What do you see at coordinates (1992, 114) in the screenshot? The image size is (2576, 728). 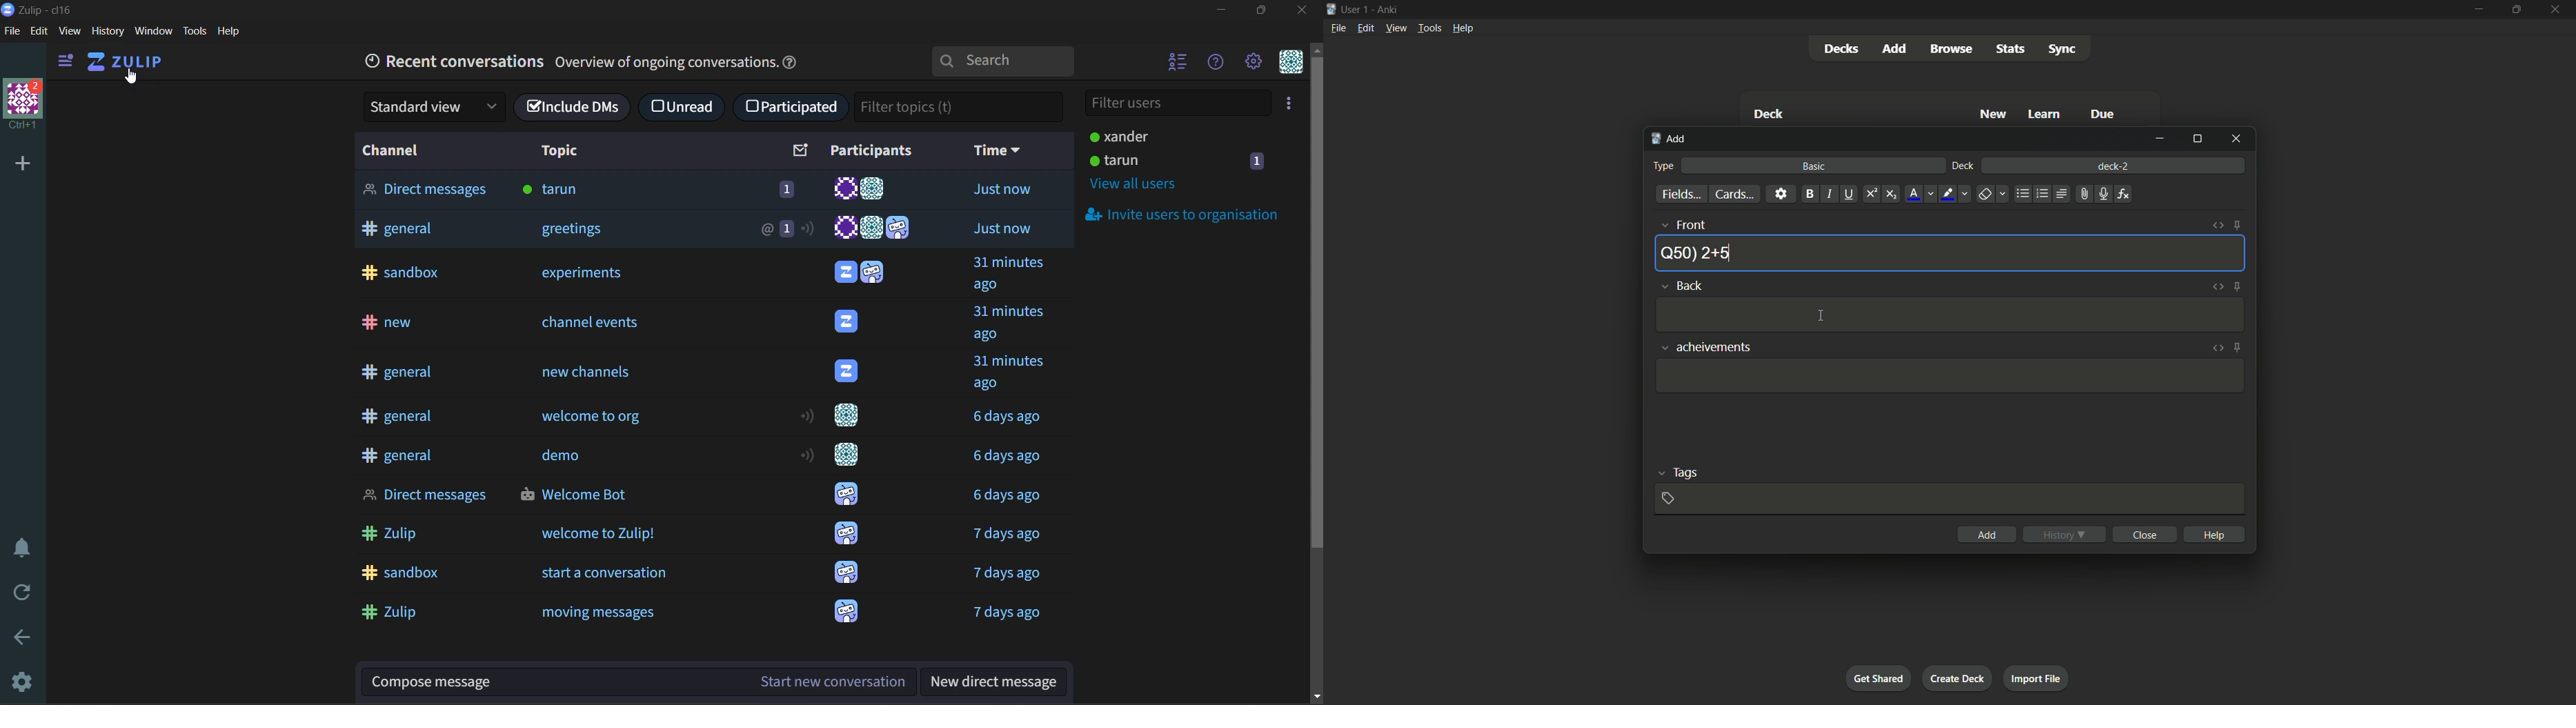 I see `New` at bounding box center [1992, 114].